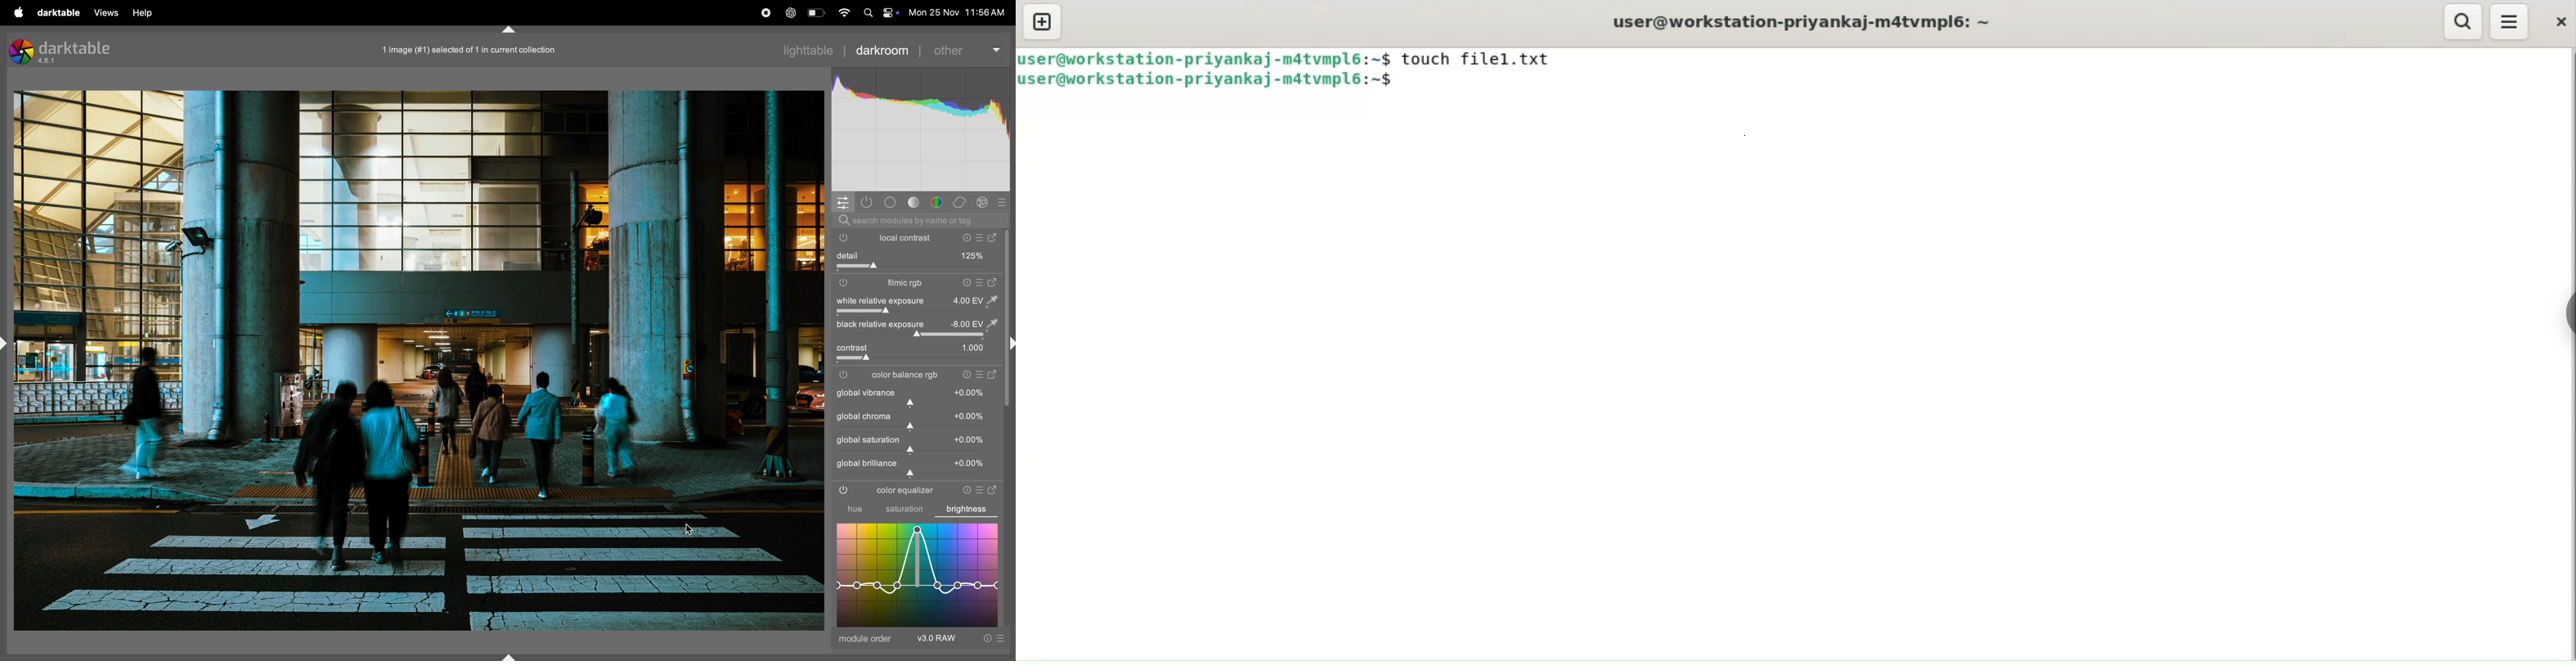  I want to click on battery, so click(816, 12).